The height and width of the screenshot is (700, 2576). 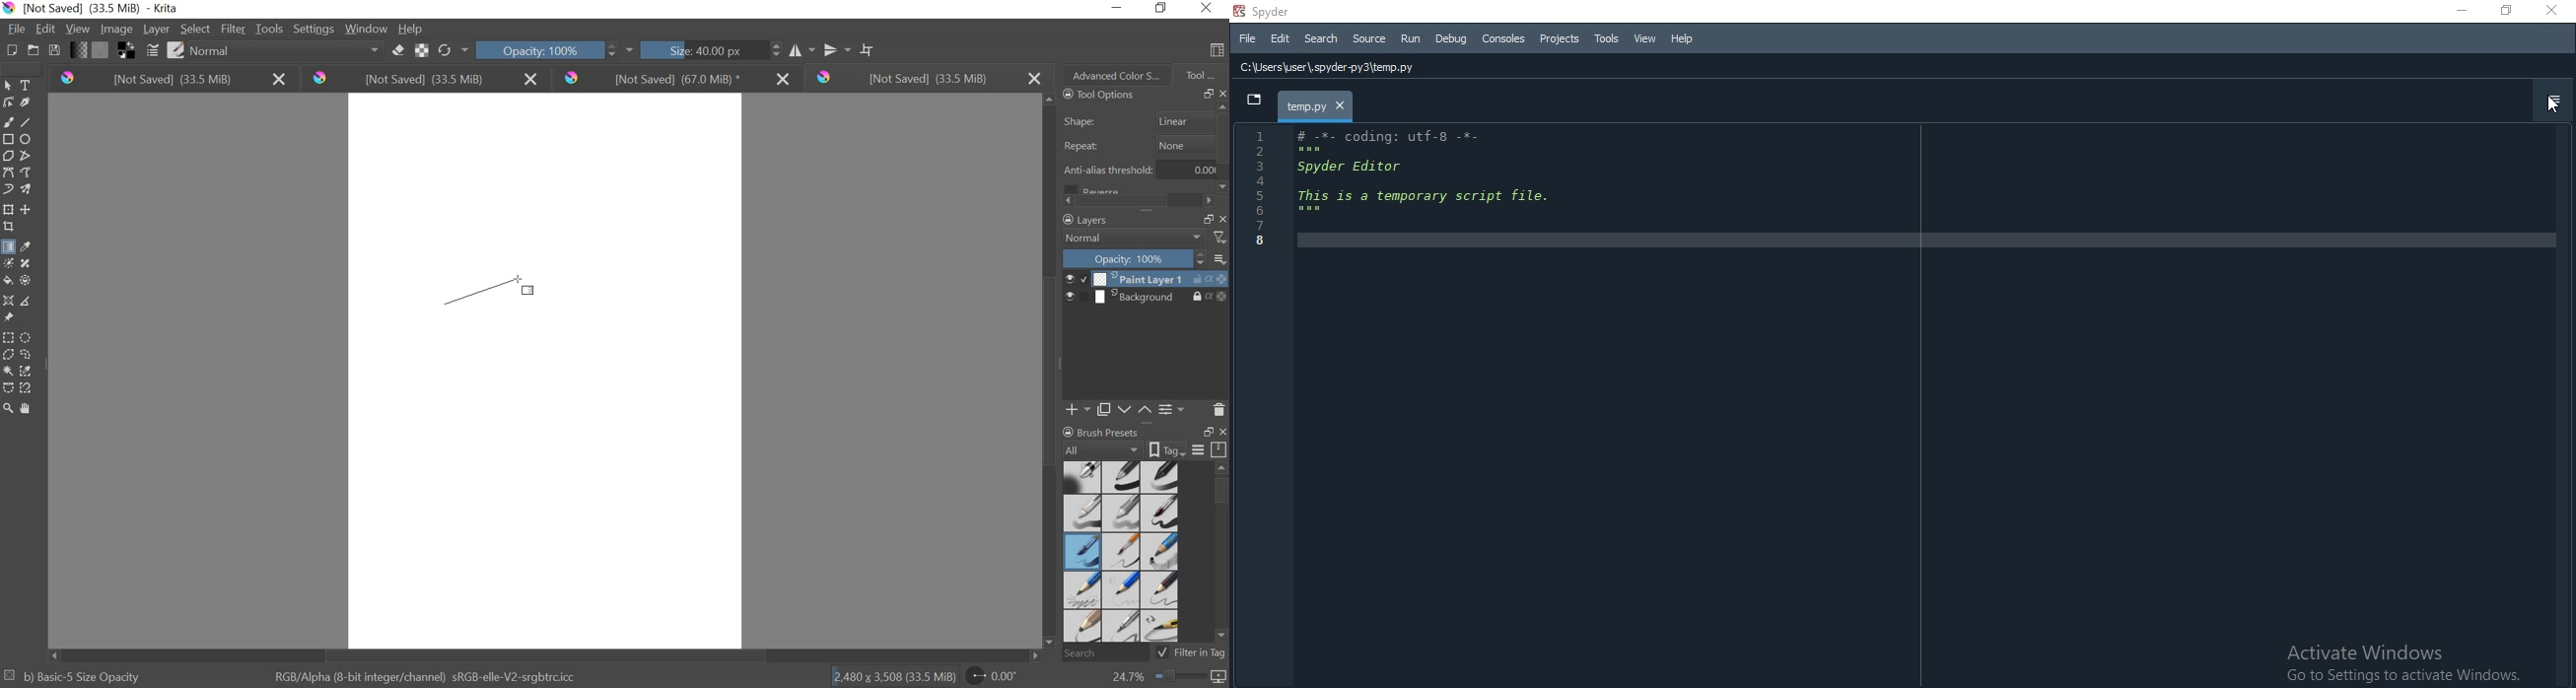 I want to click on RESTORE DOWN, so click(x=1165, y=9).